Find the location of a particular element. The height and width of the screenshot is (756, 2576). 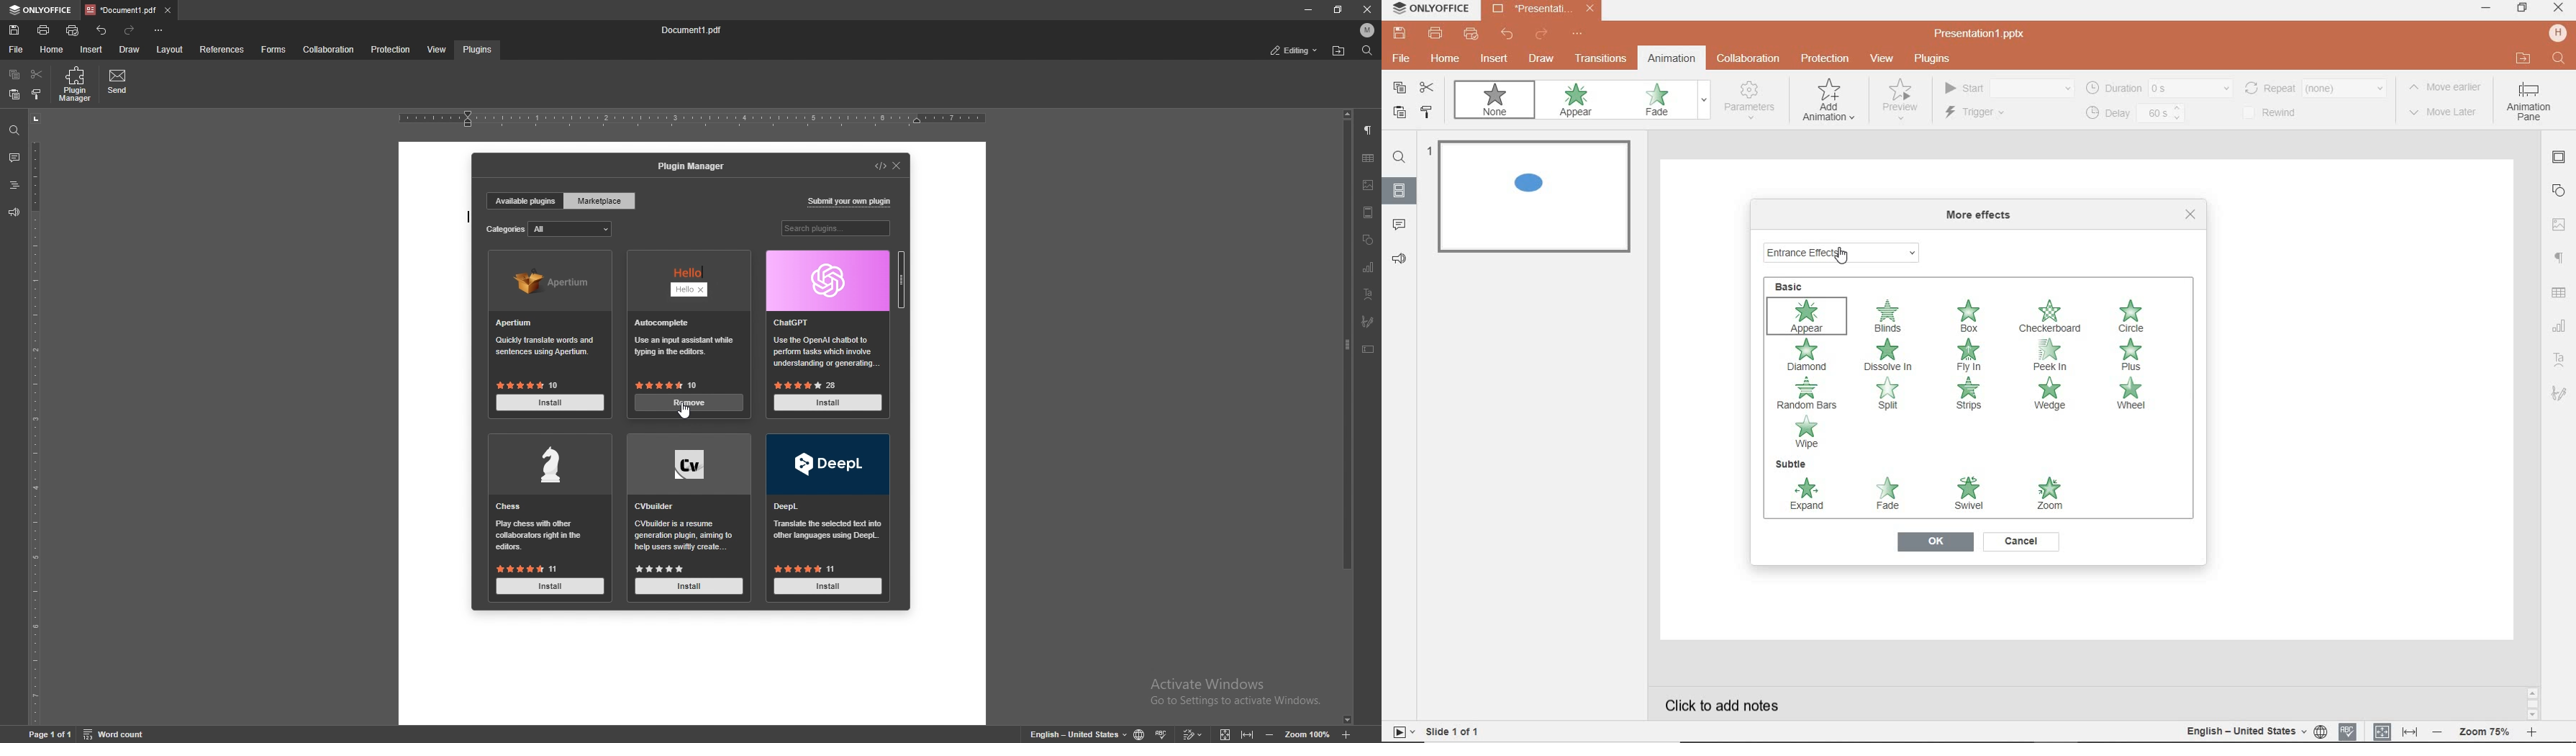

ANIMATION is located at coordinates (1829, 103).